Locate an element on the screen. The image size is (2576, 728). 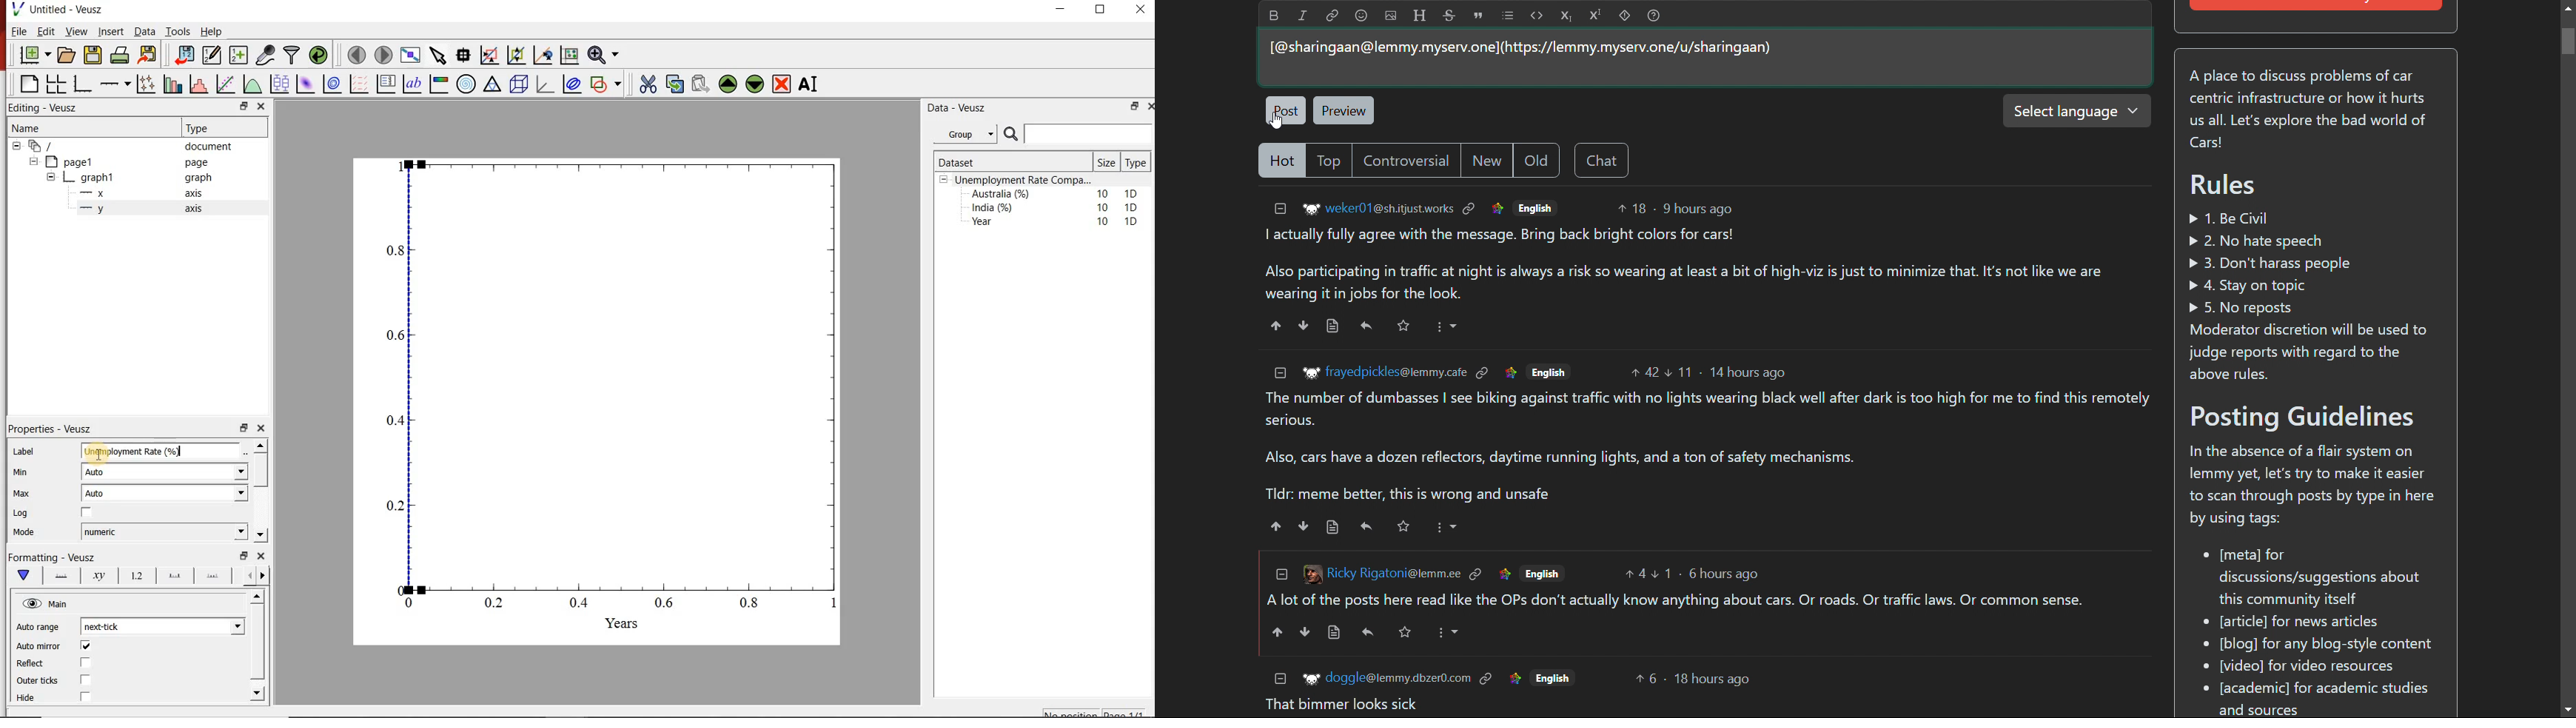
bar graphs is located at coordinates (171, 84).